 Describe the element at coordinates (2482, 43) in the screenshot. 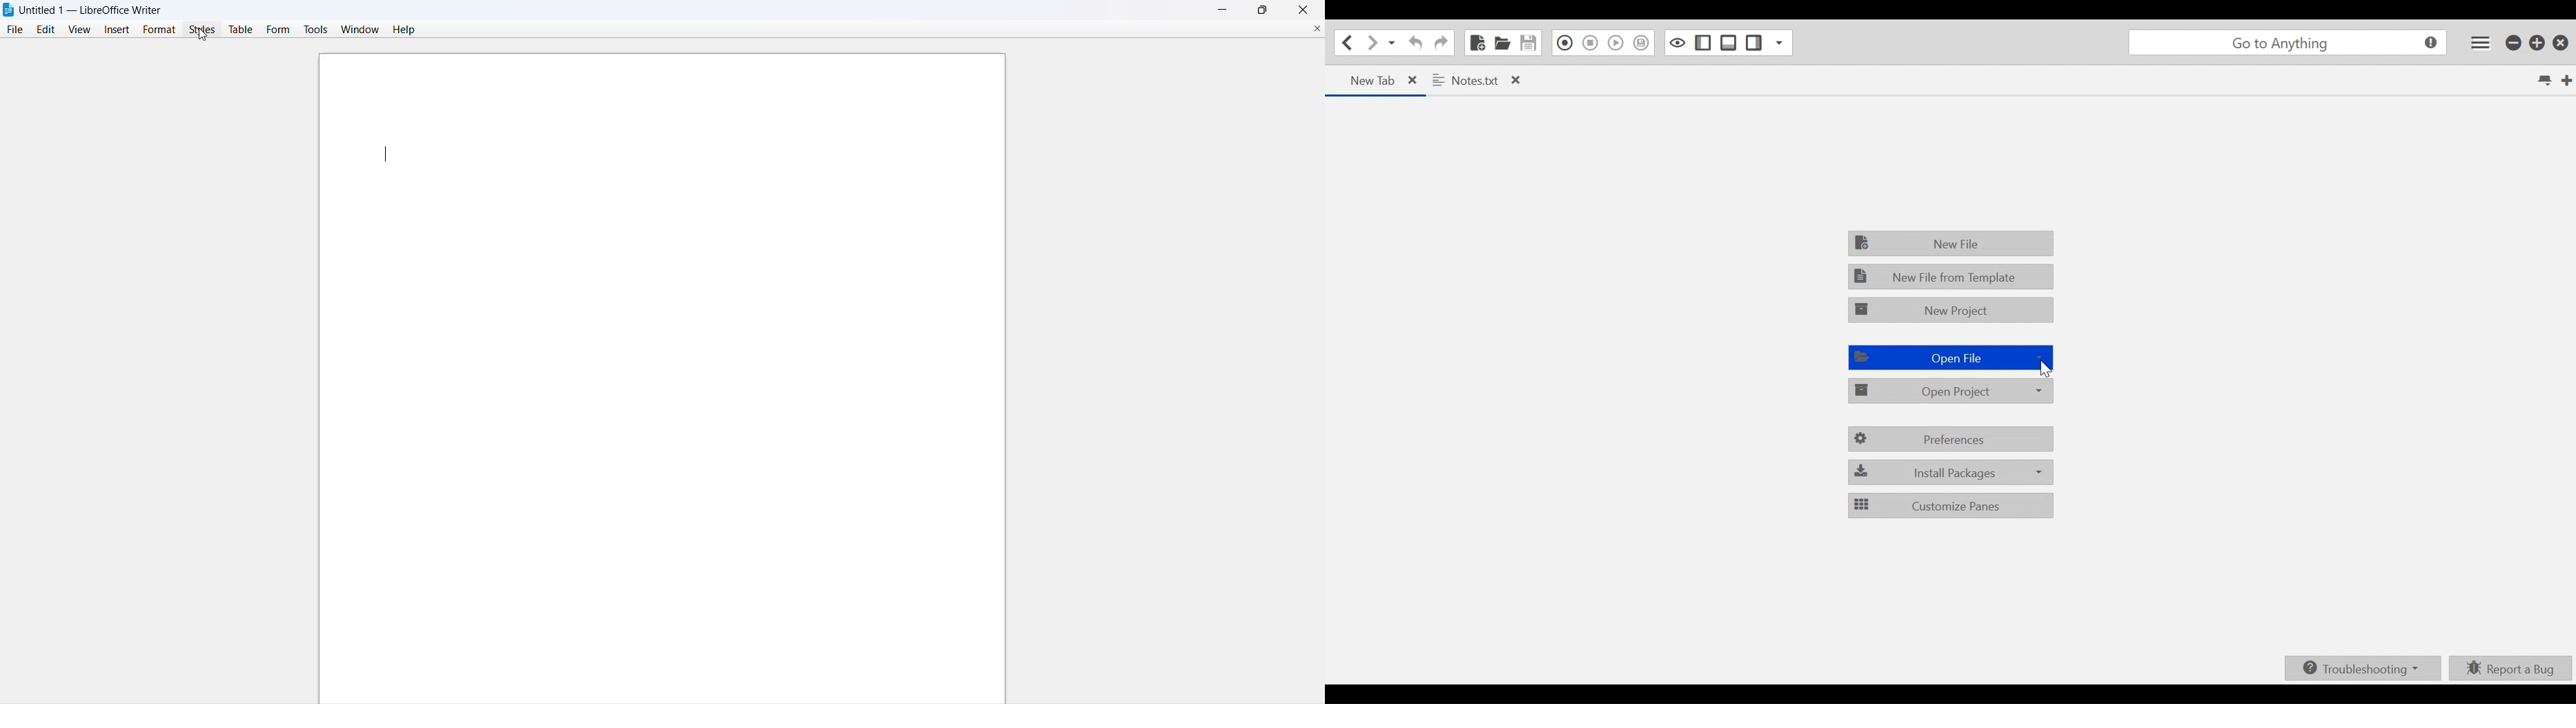

I see `Application menu` at that location.